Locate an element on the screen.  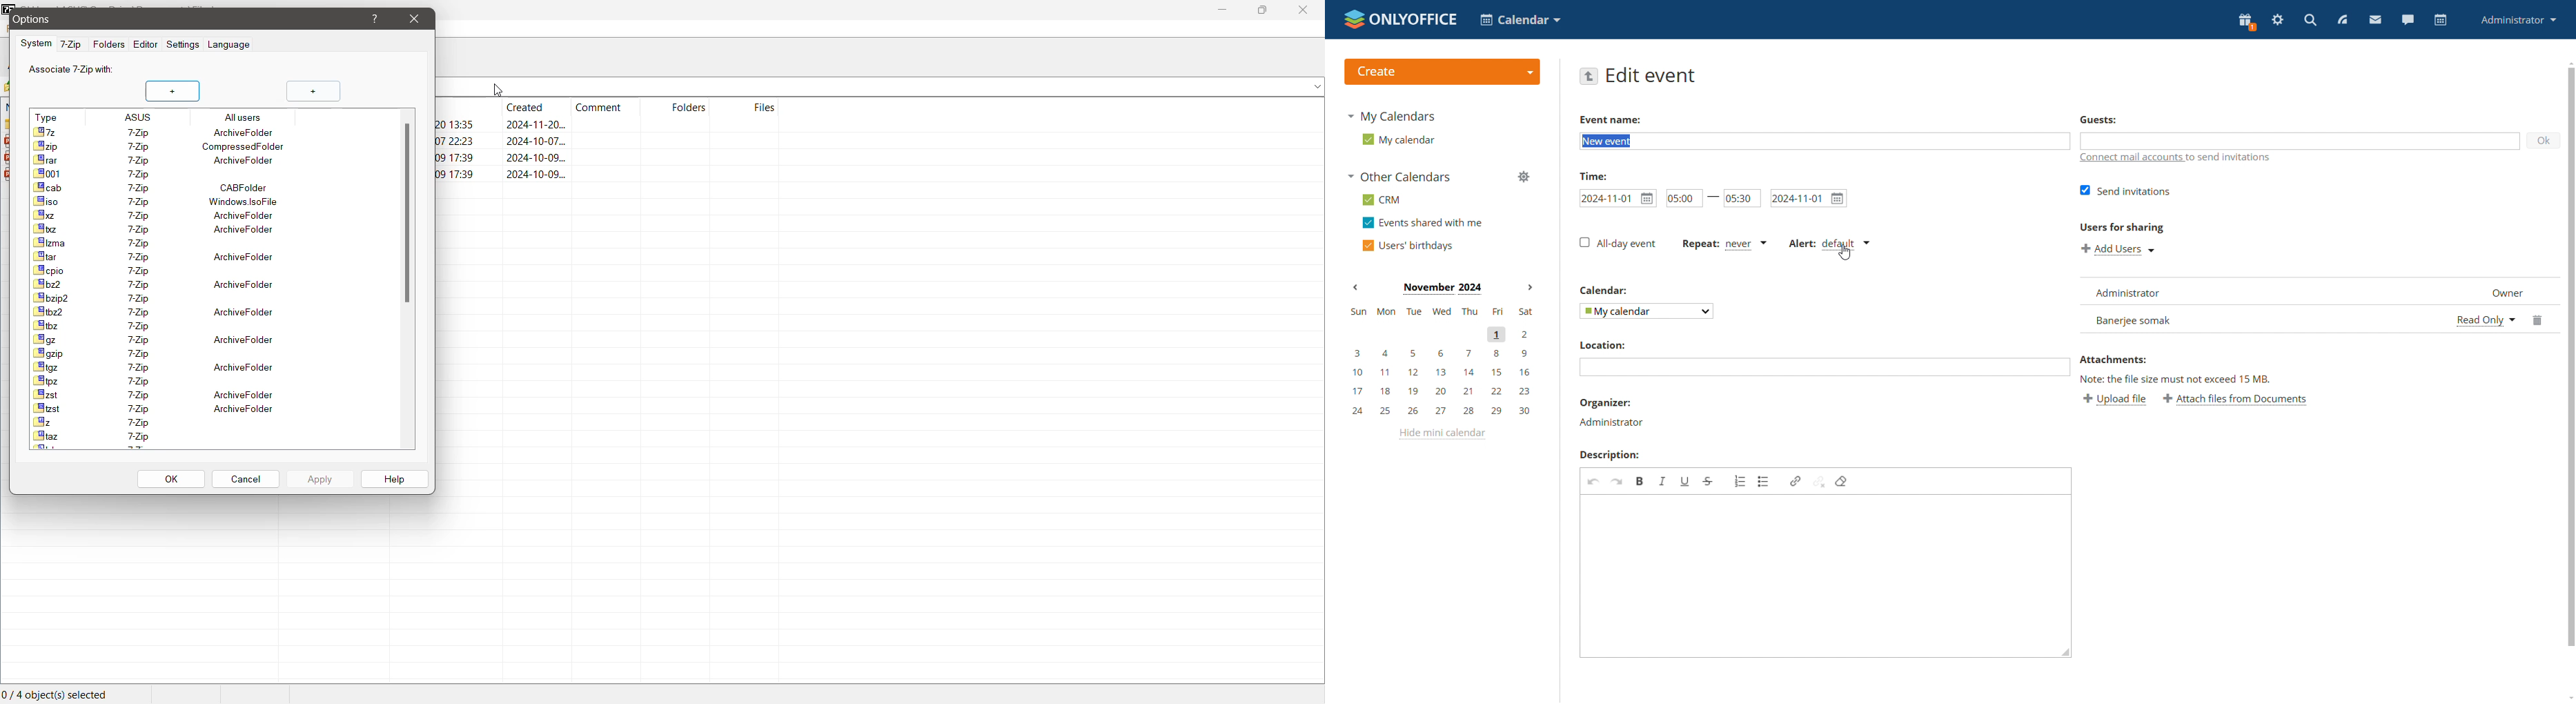
unlink is located at coordinates (1819, 481).